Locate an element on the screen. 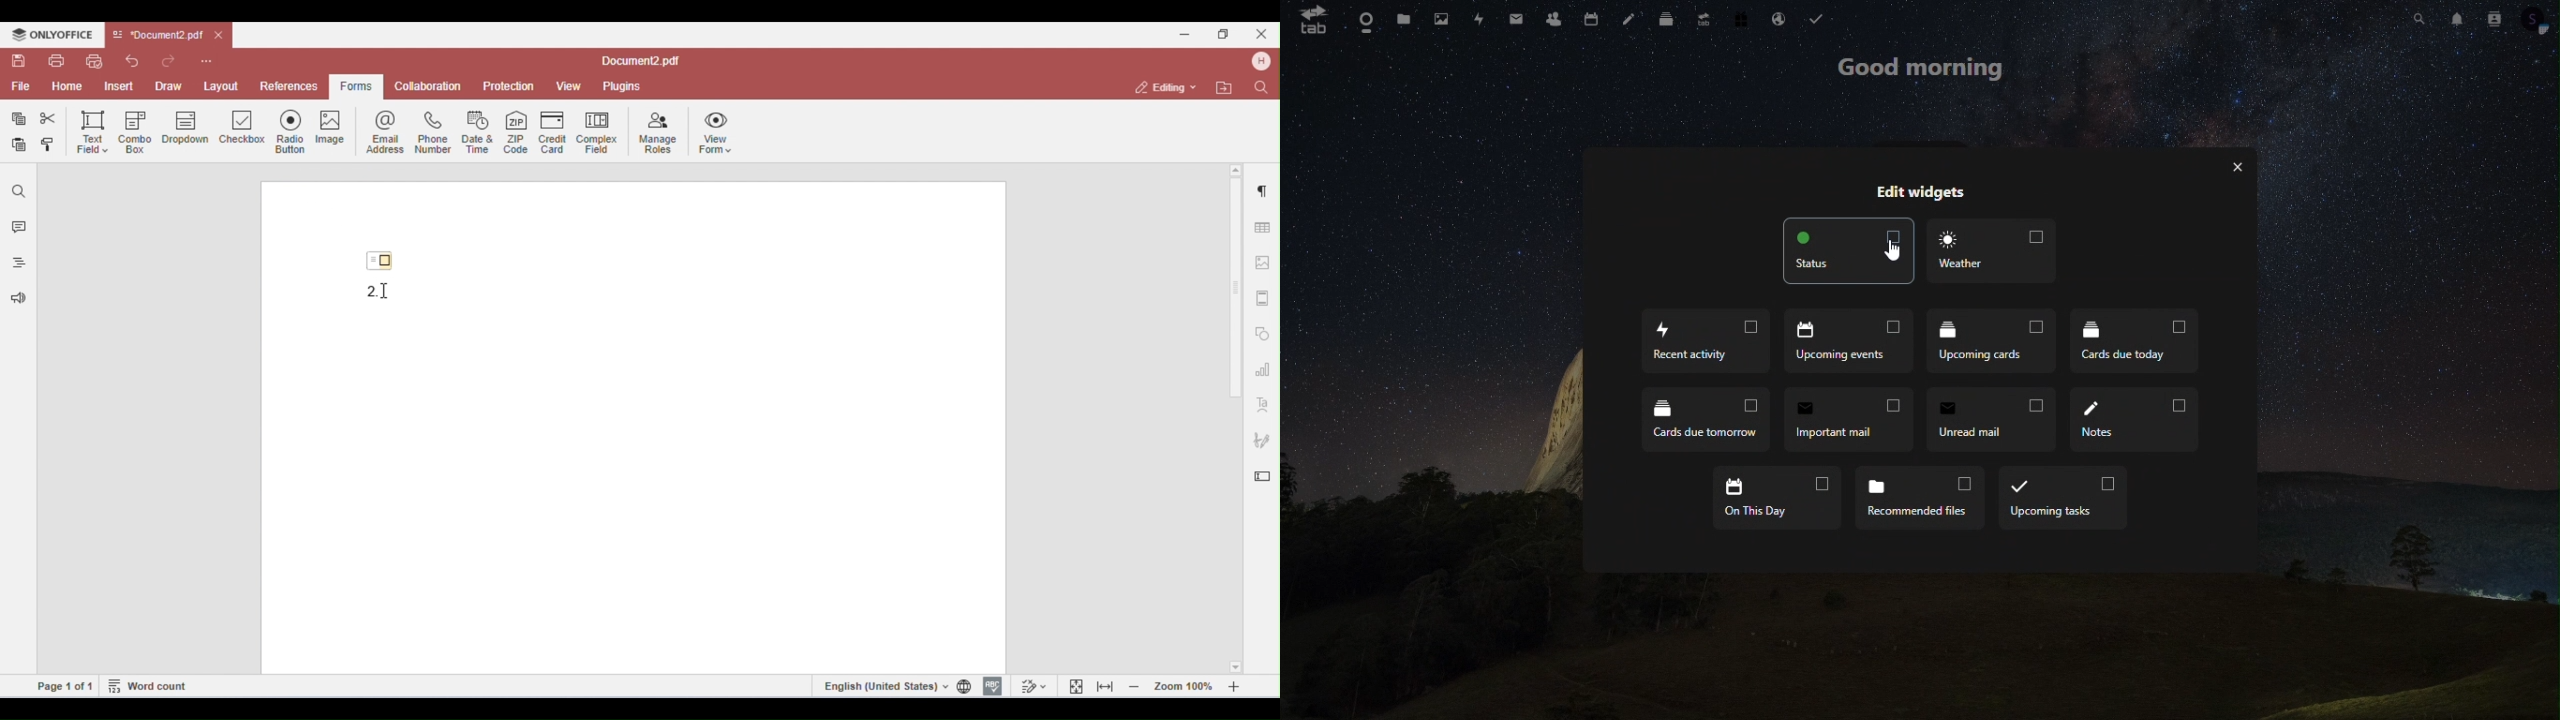  task is located at coordinates (1820, 20).